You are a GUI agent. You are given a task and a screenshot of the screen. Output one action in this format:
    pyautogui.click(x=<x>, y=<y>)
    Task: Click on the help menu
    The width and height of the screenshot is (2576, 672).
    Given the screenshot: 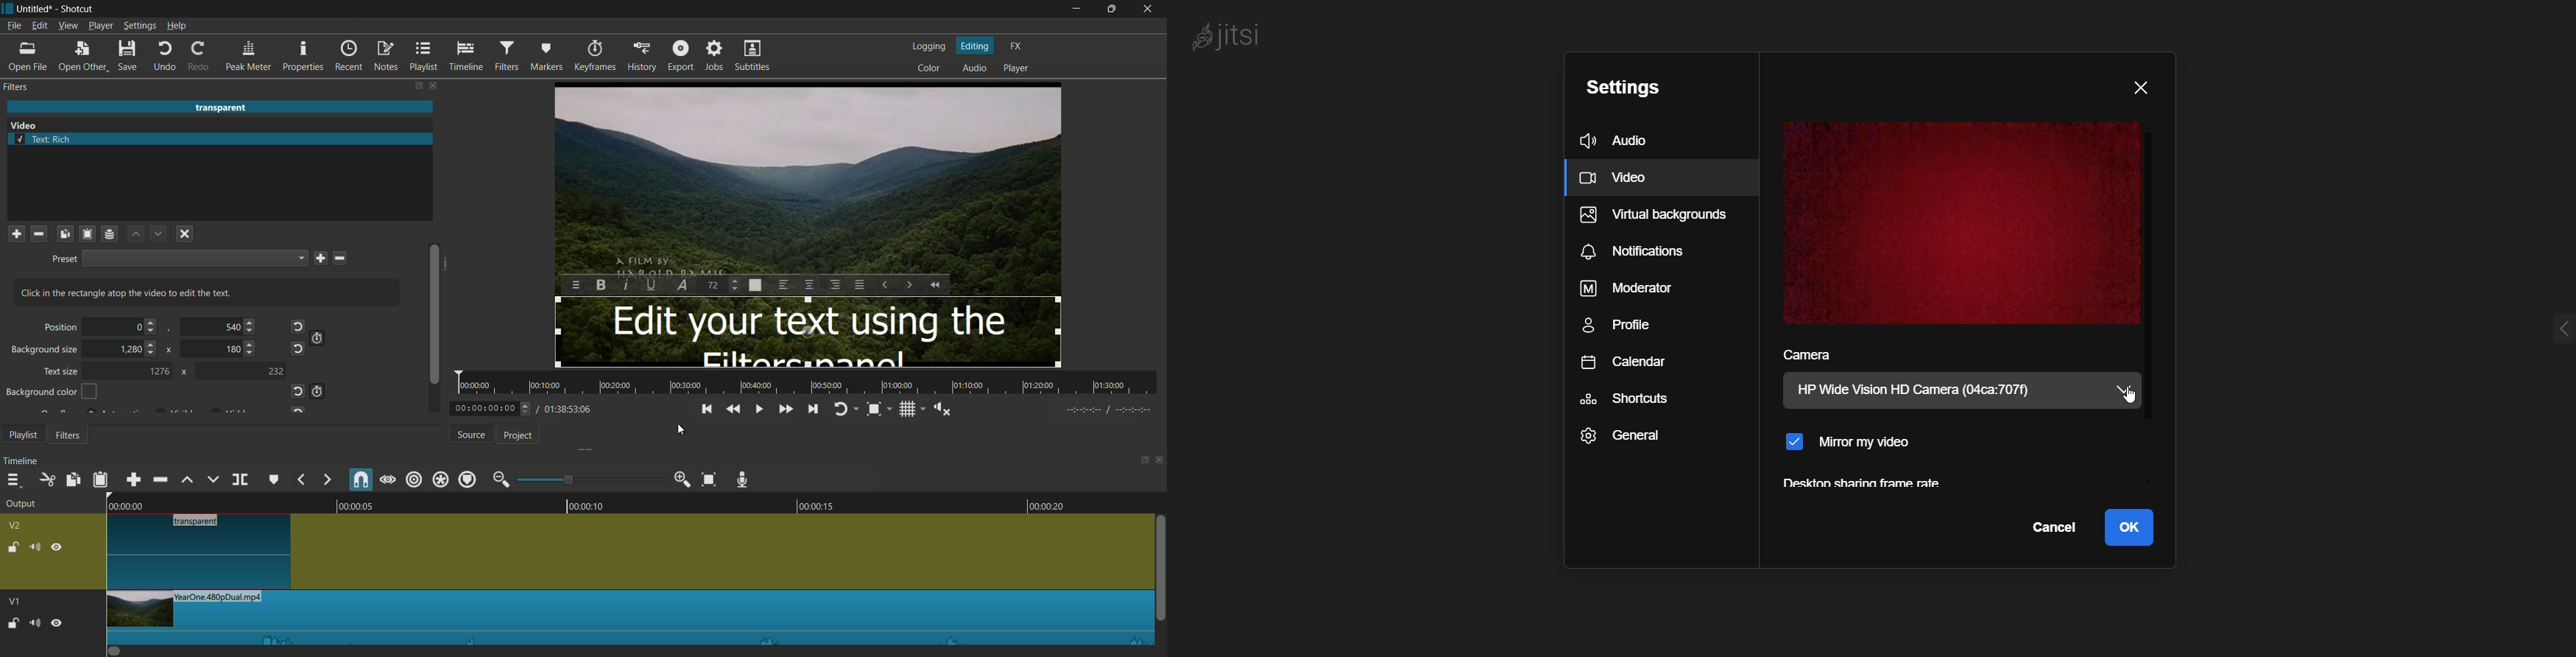 What is the action you would take?
    pyautogui.click(x=176, y=26)
    